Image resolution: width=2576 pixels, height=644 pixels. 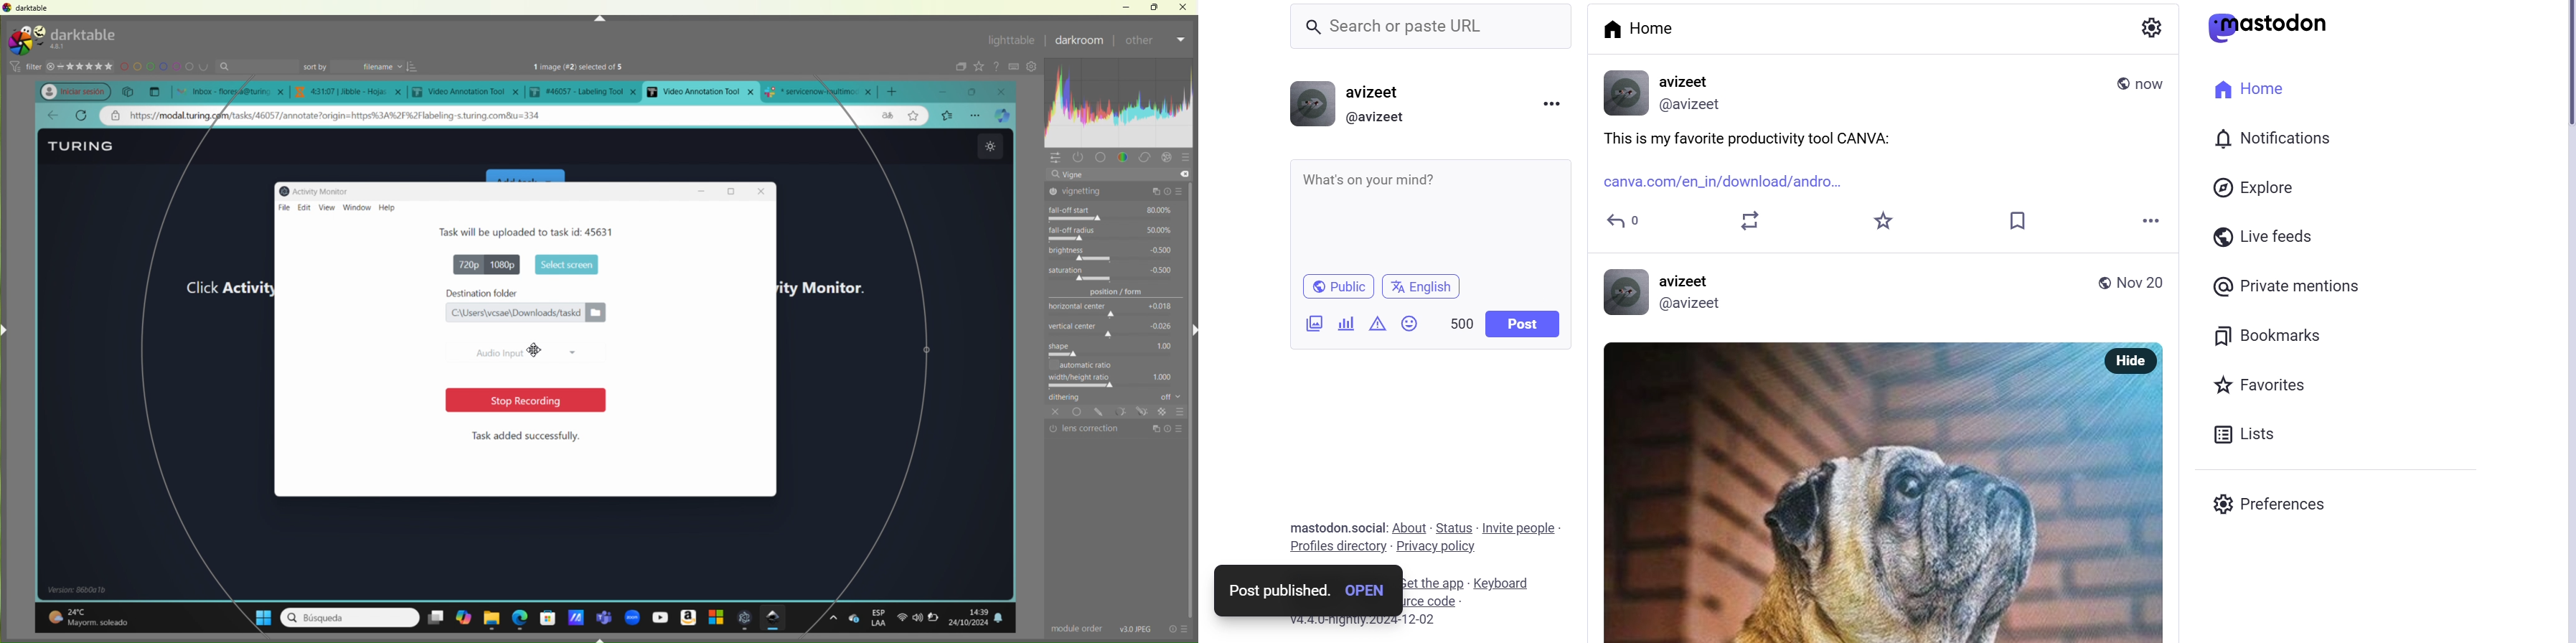 What do you see at coordinates (2275, 235) in the screenshot?
I see `live feeds` at bounding box center [2275, 235].